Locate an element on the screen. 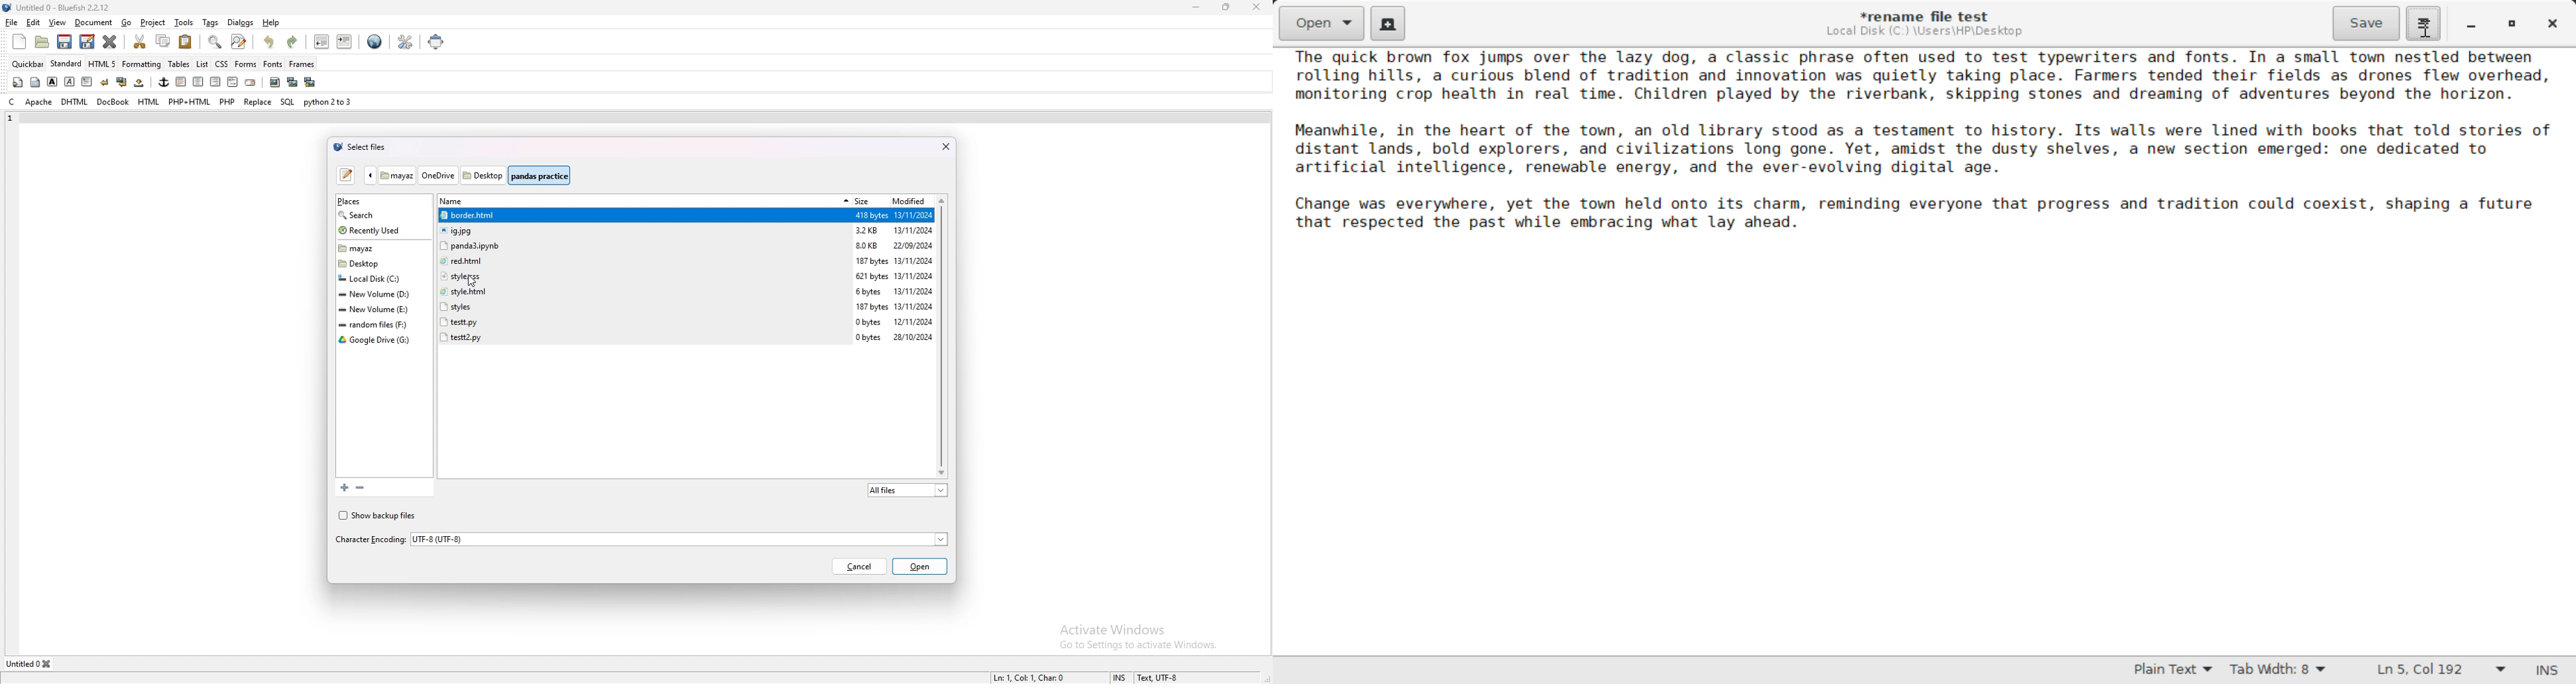  Tab Width  is located at coordinates (2280, 671).